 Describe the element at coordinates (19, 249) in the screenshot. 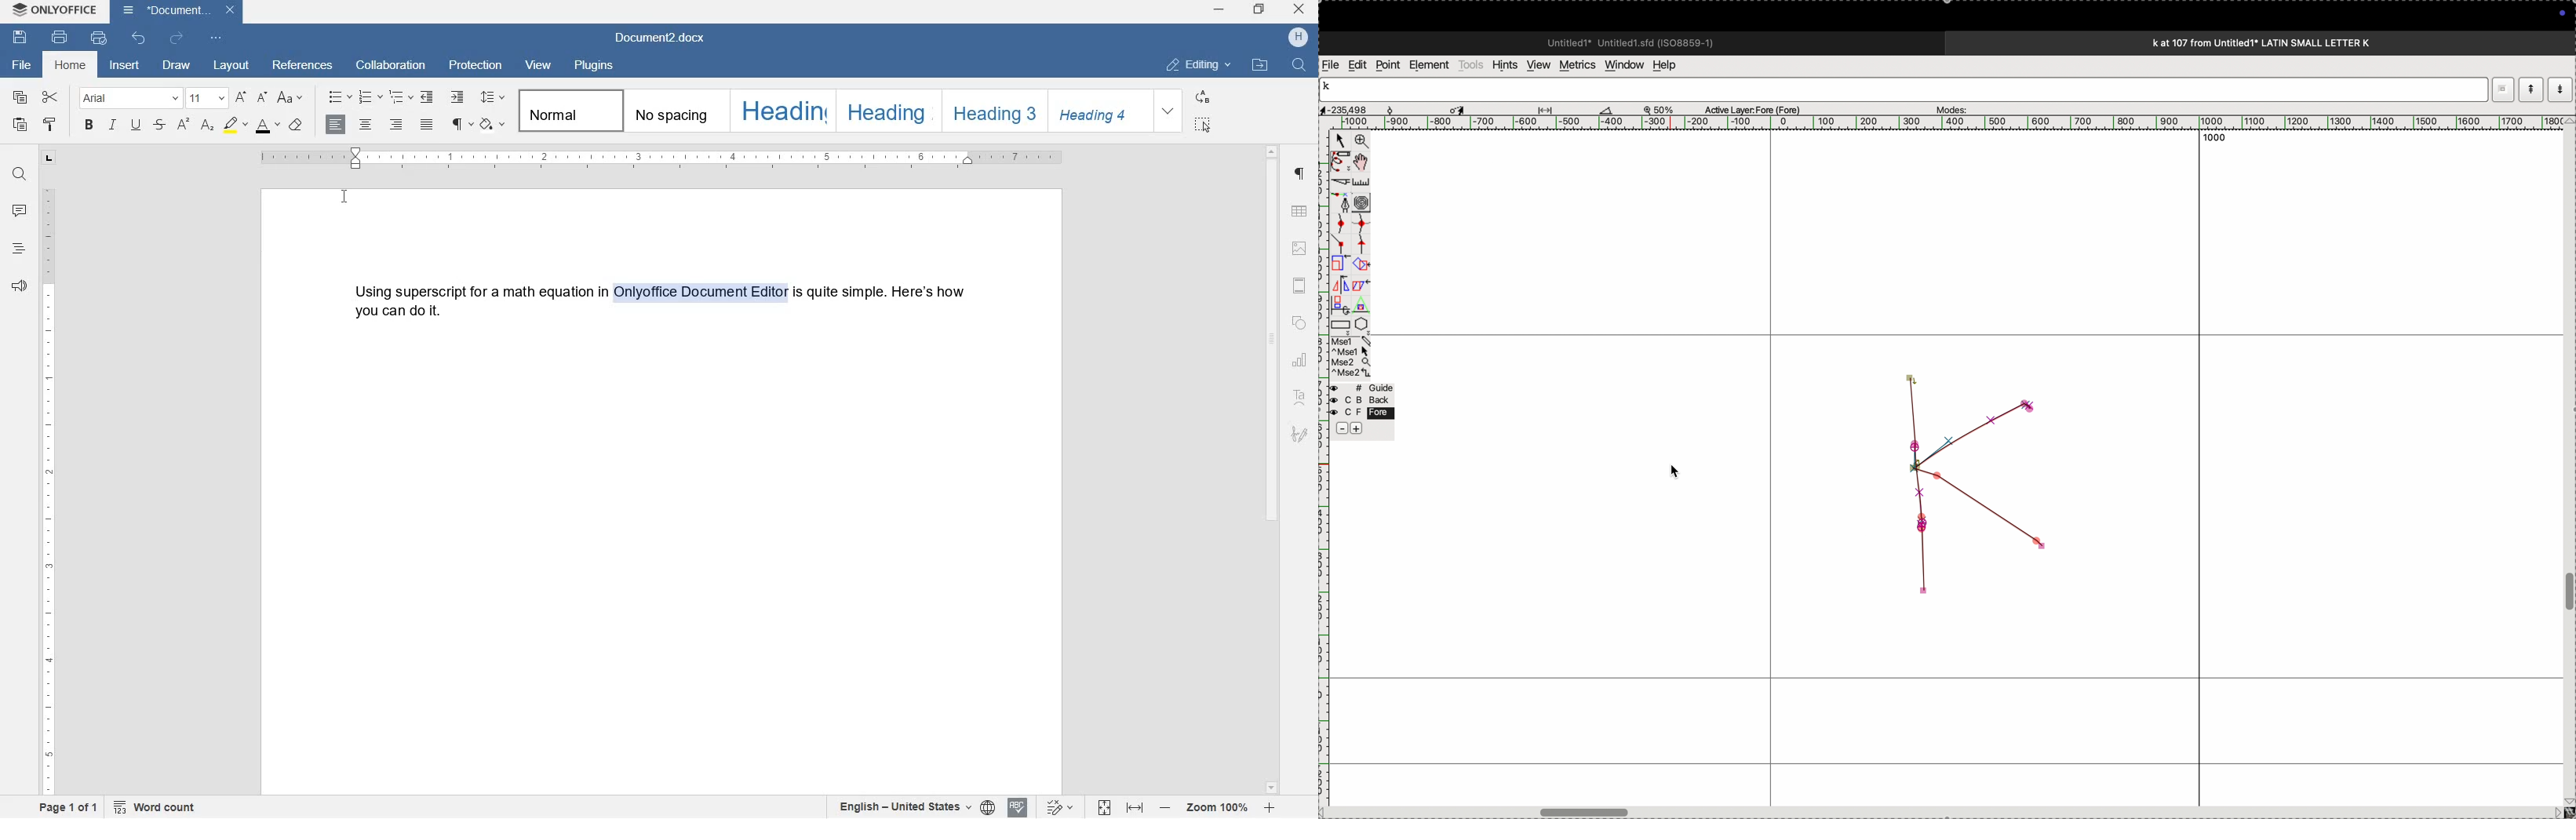

I see `headings` at that location.